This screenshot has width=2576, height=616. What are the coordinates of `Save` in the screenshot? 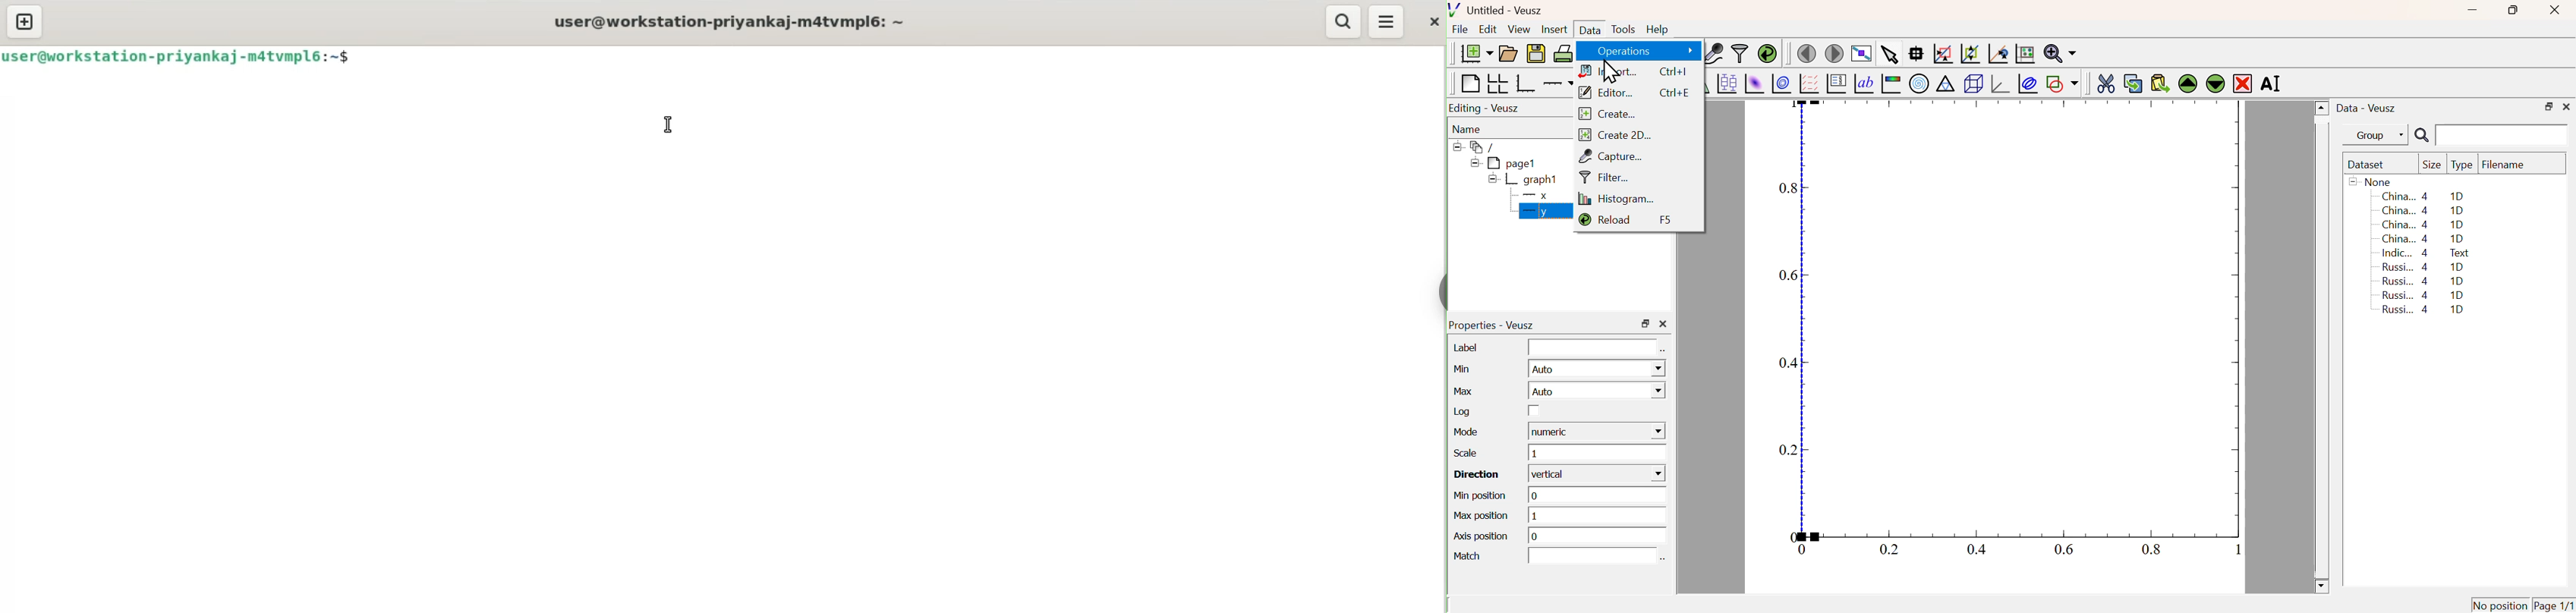 It's located at (1536, 54).